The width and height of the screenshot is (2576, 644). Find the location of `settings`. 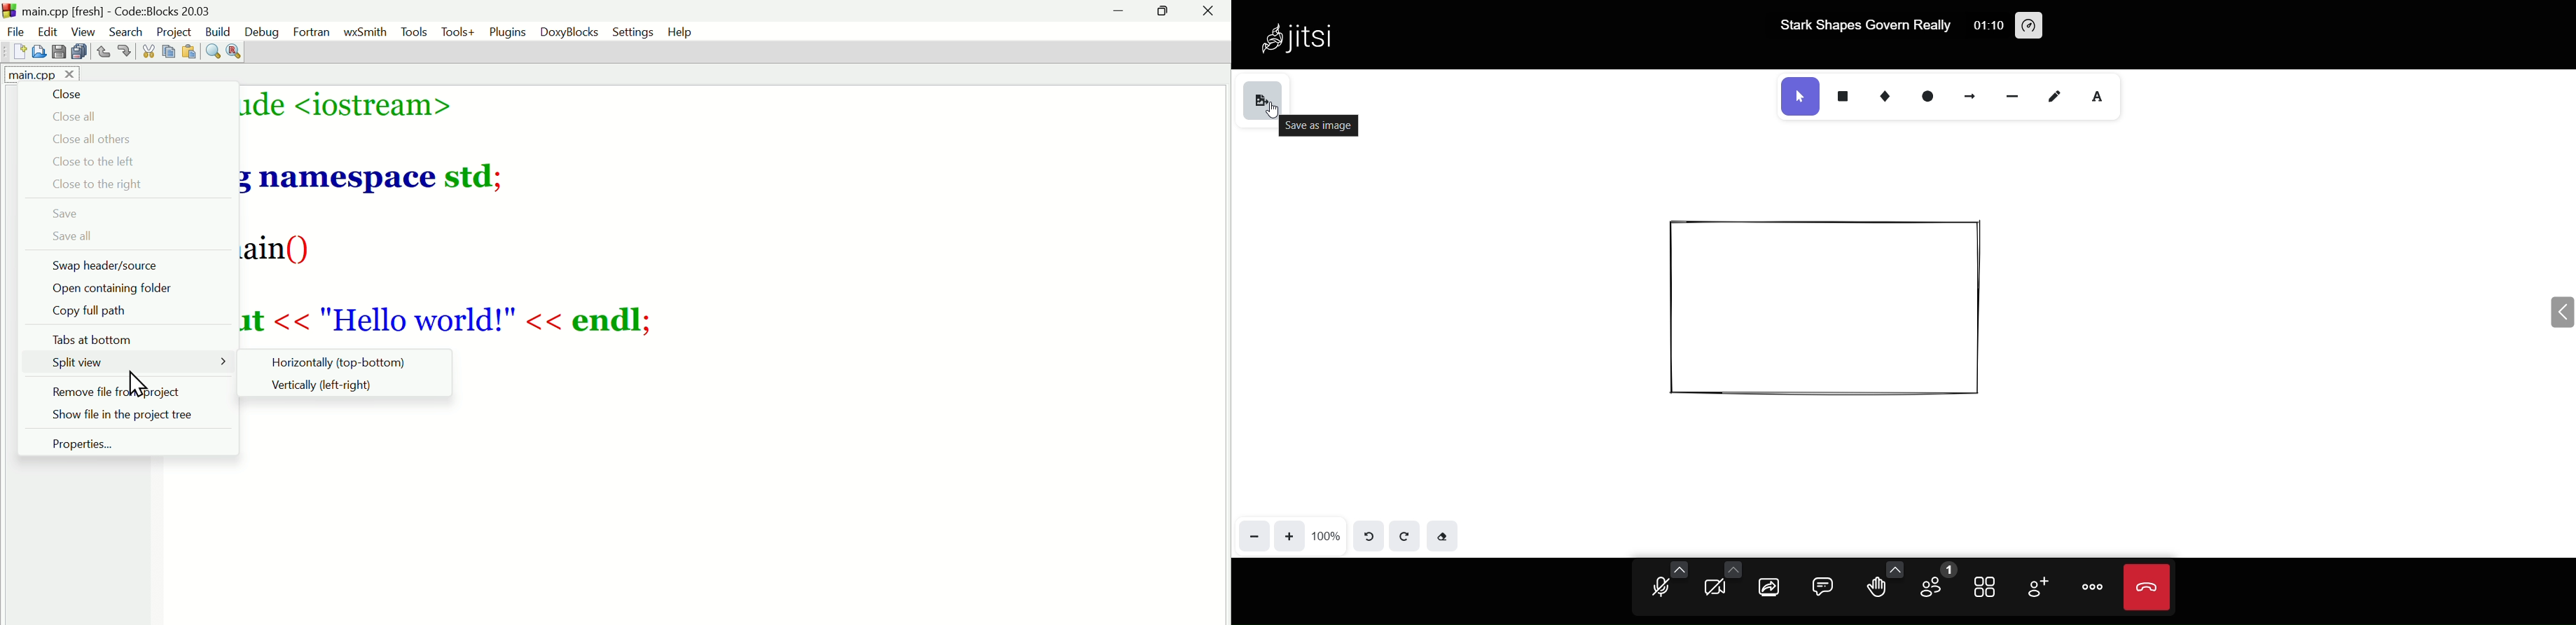

settings is located at coordinates (634, 32).